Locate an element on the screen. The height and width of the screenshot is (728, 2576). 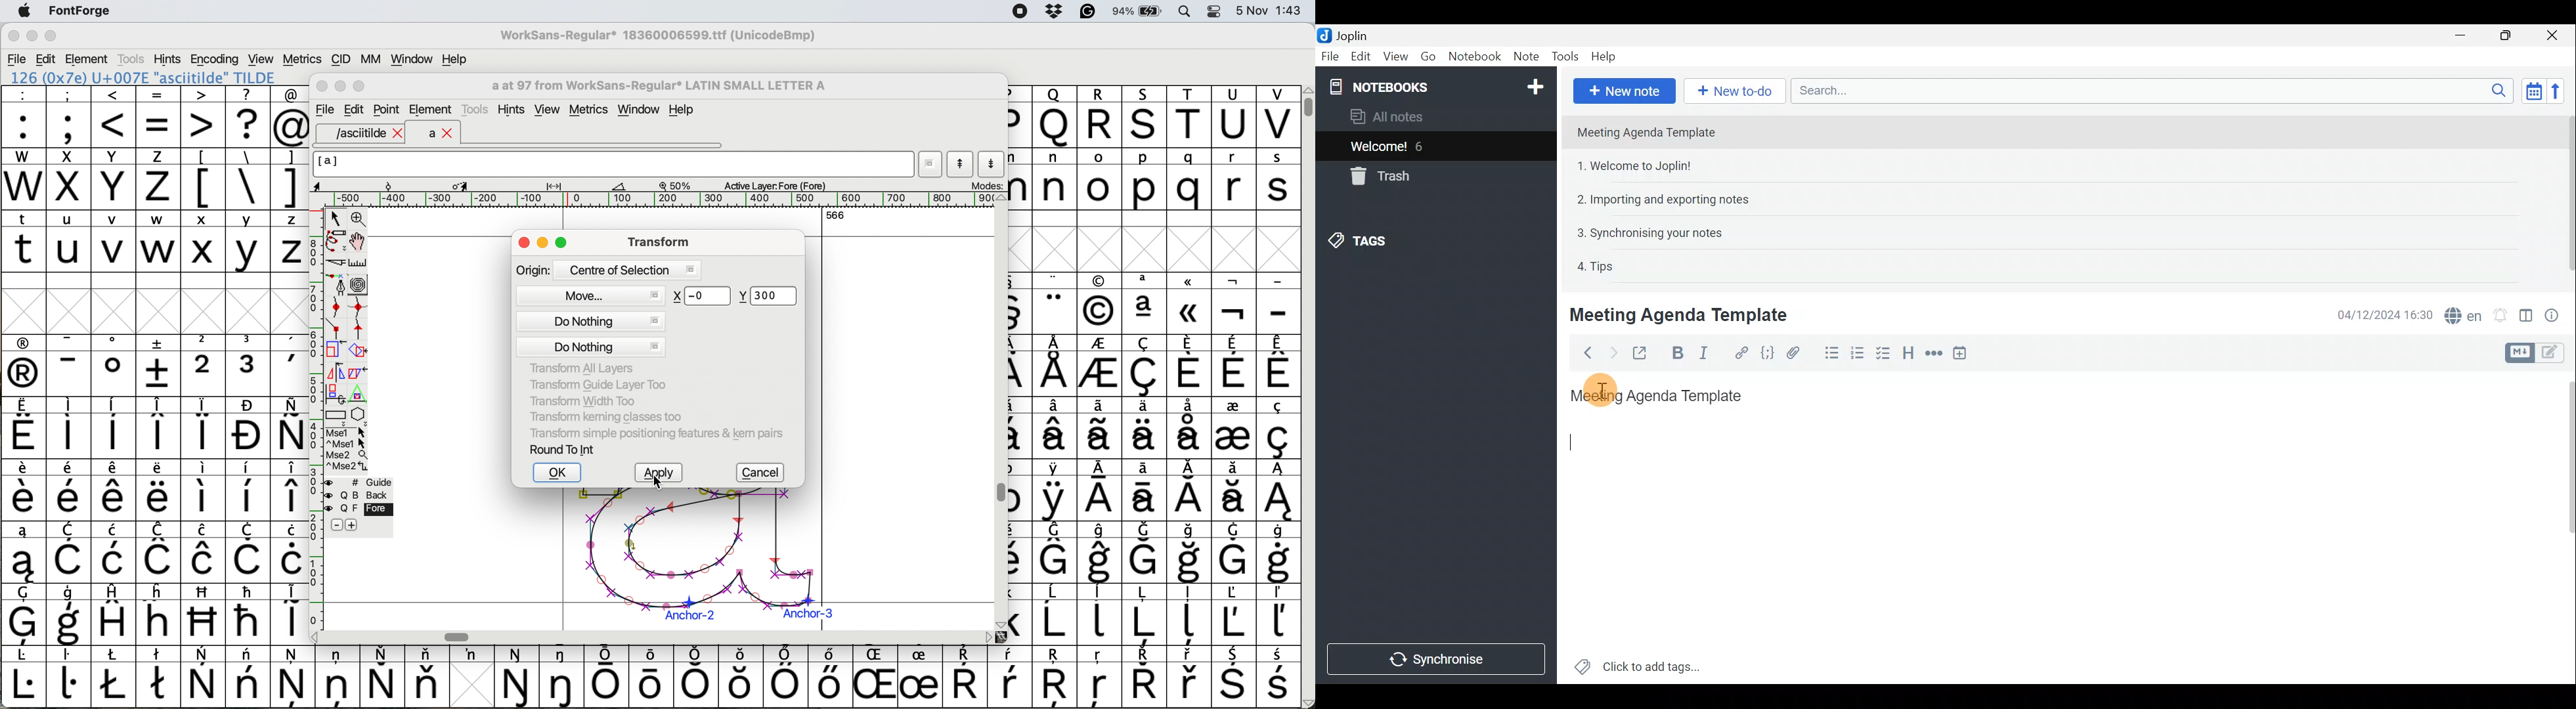
symbol is located at coordinates (114, 365).